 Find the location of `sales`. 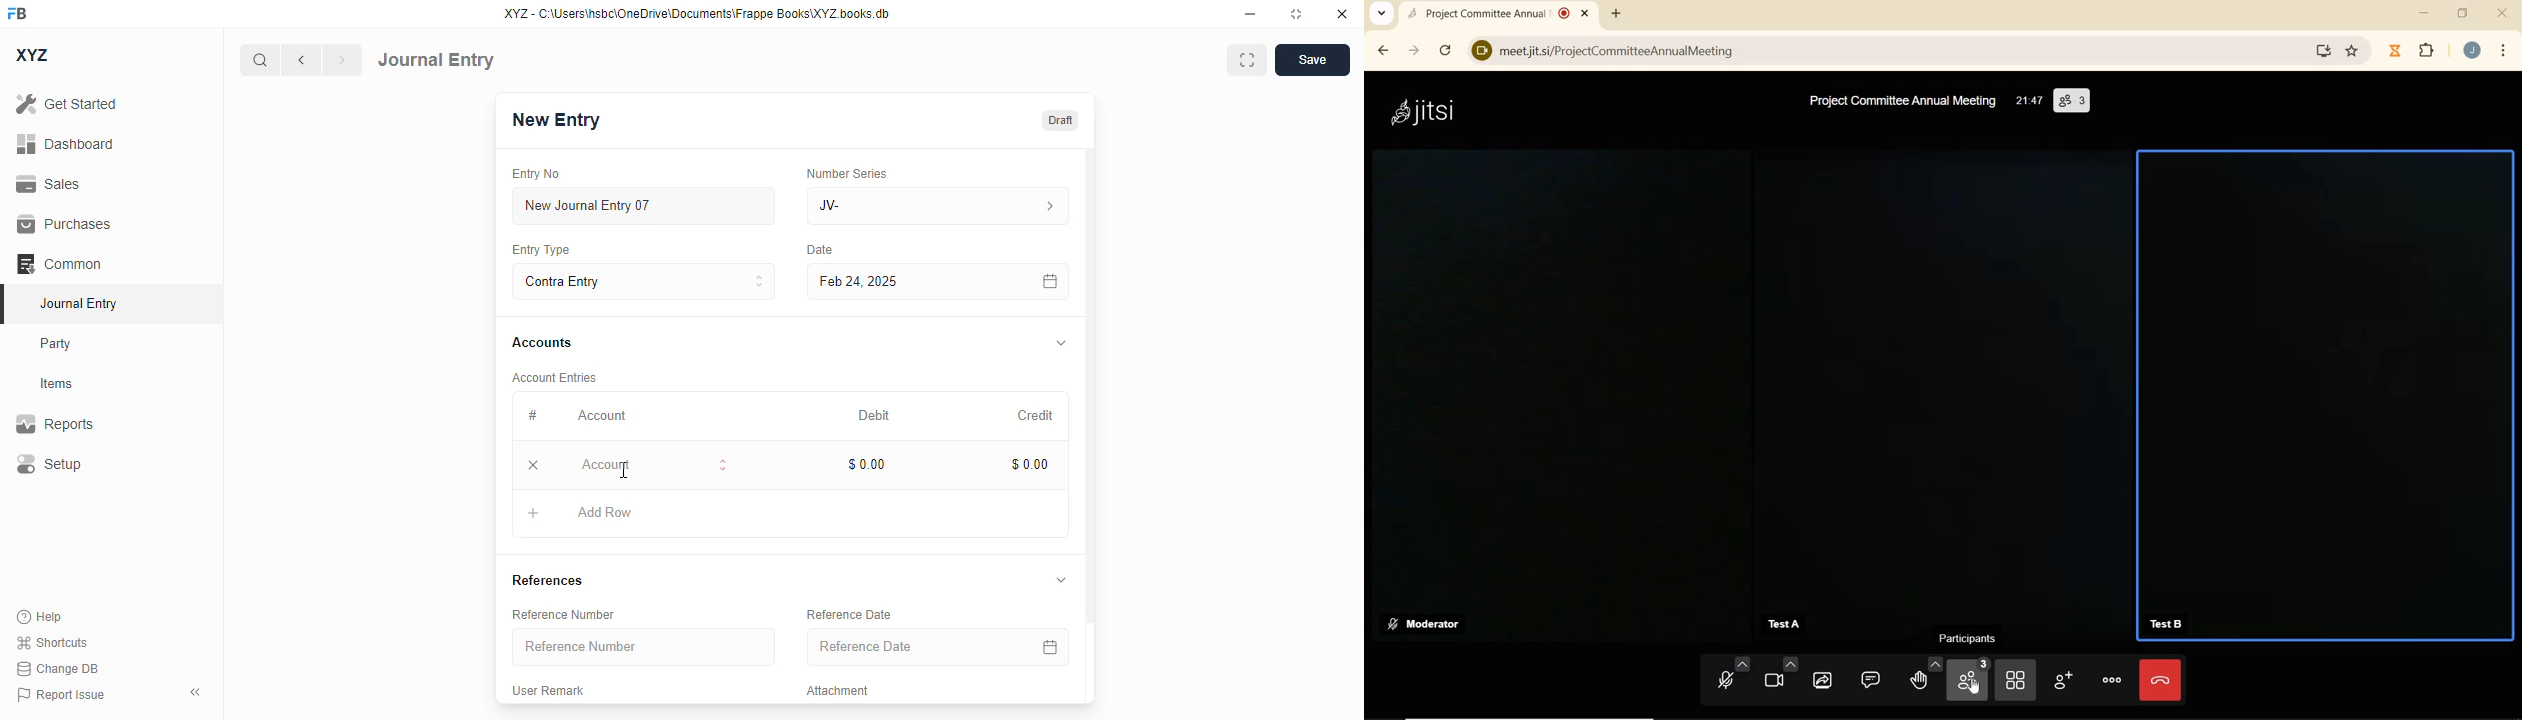

sales is located at coordinates (48, 184).